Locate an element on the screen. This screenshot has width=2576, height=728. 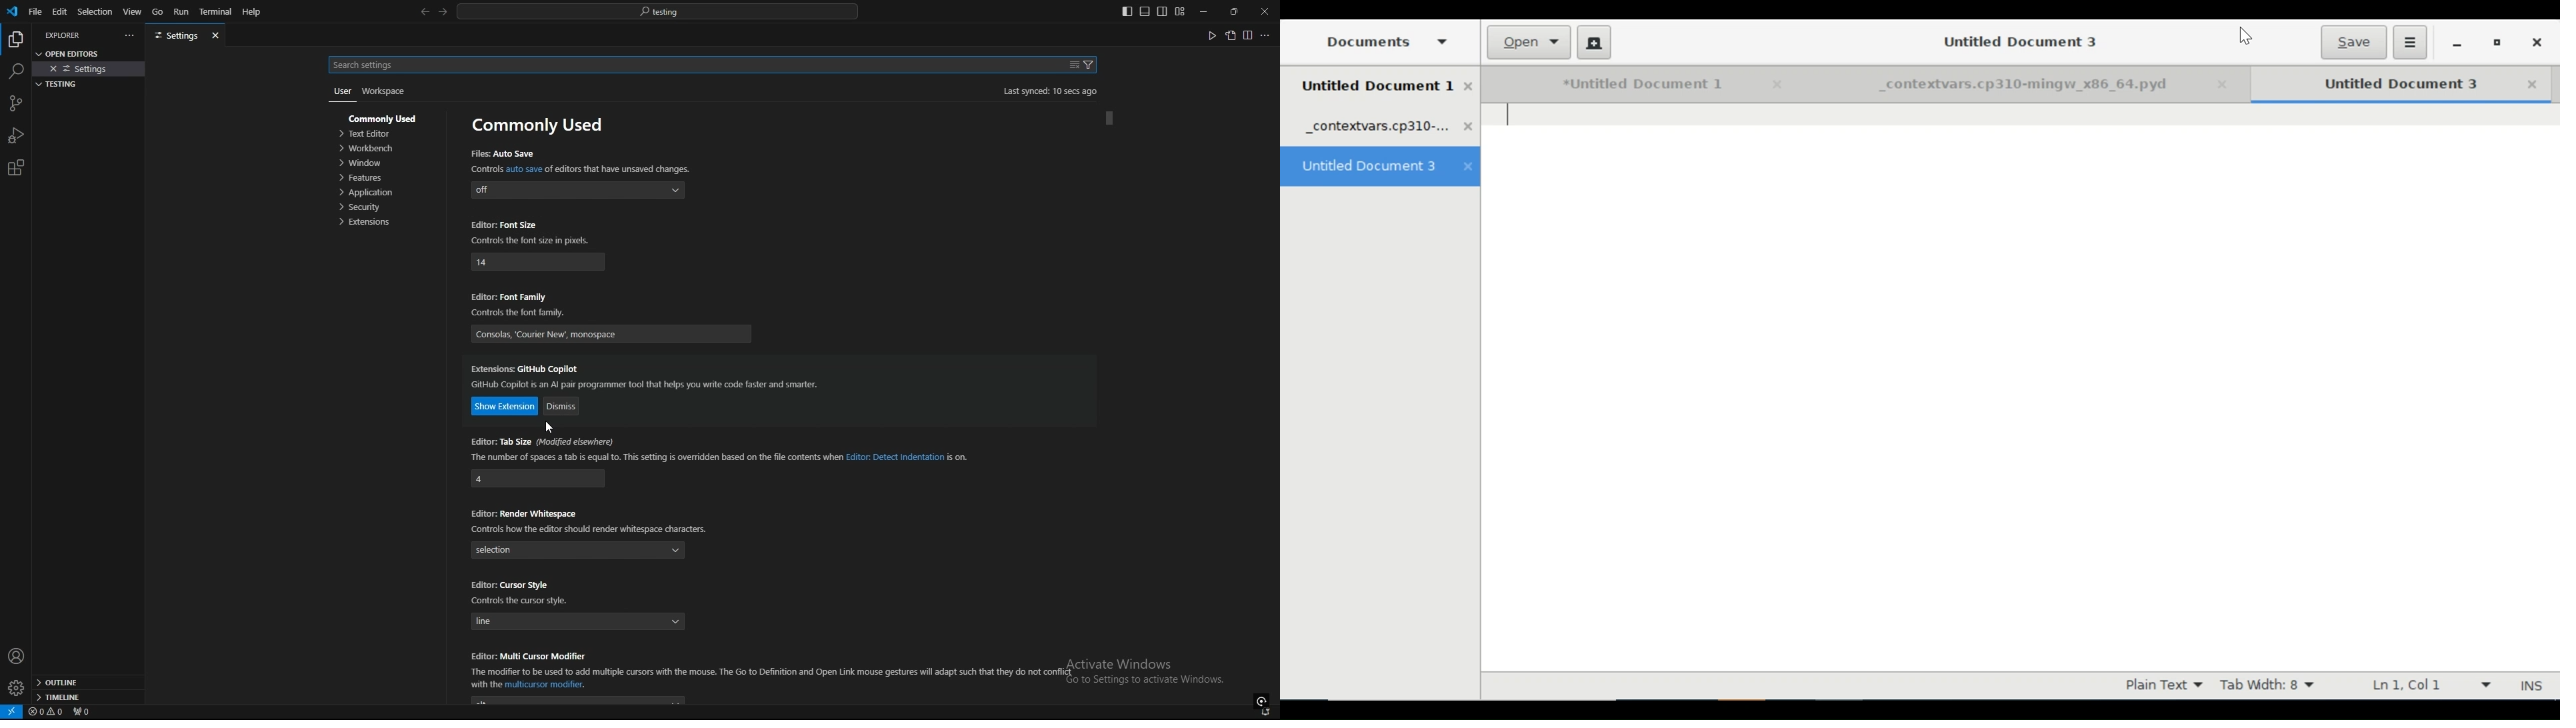
14 is located at coordinates (537, 262).